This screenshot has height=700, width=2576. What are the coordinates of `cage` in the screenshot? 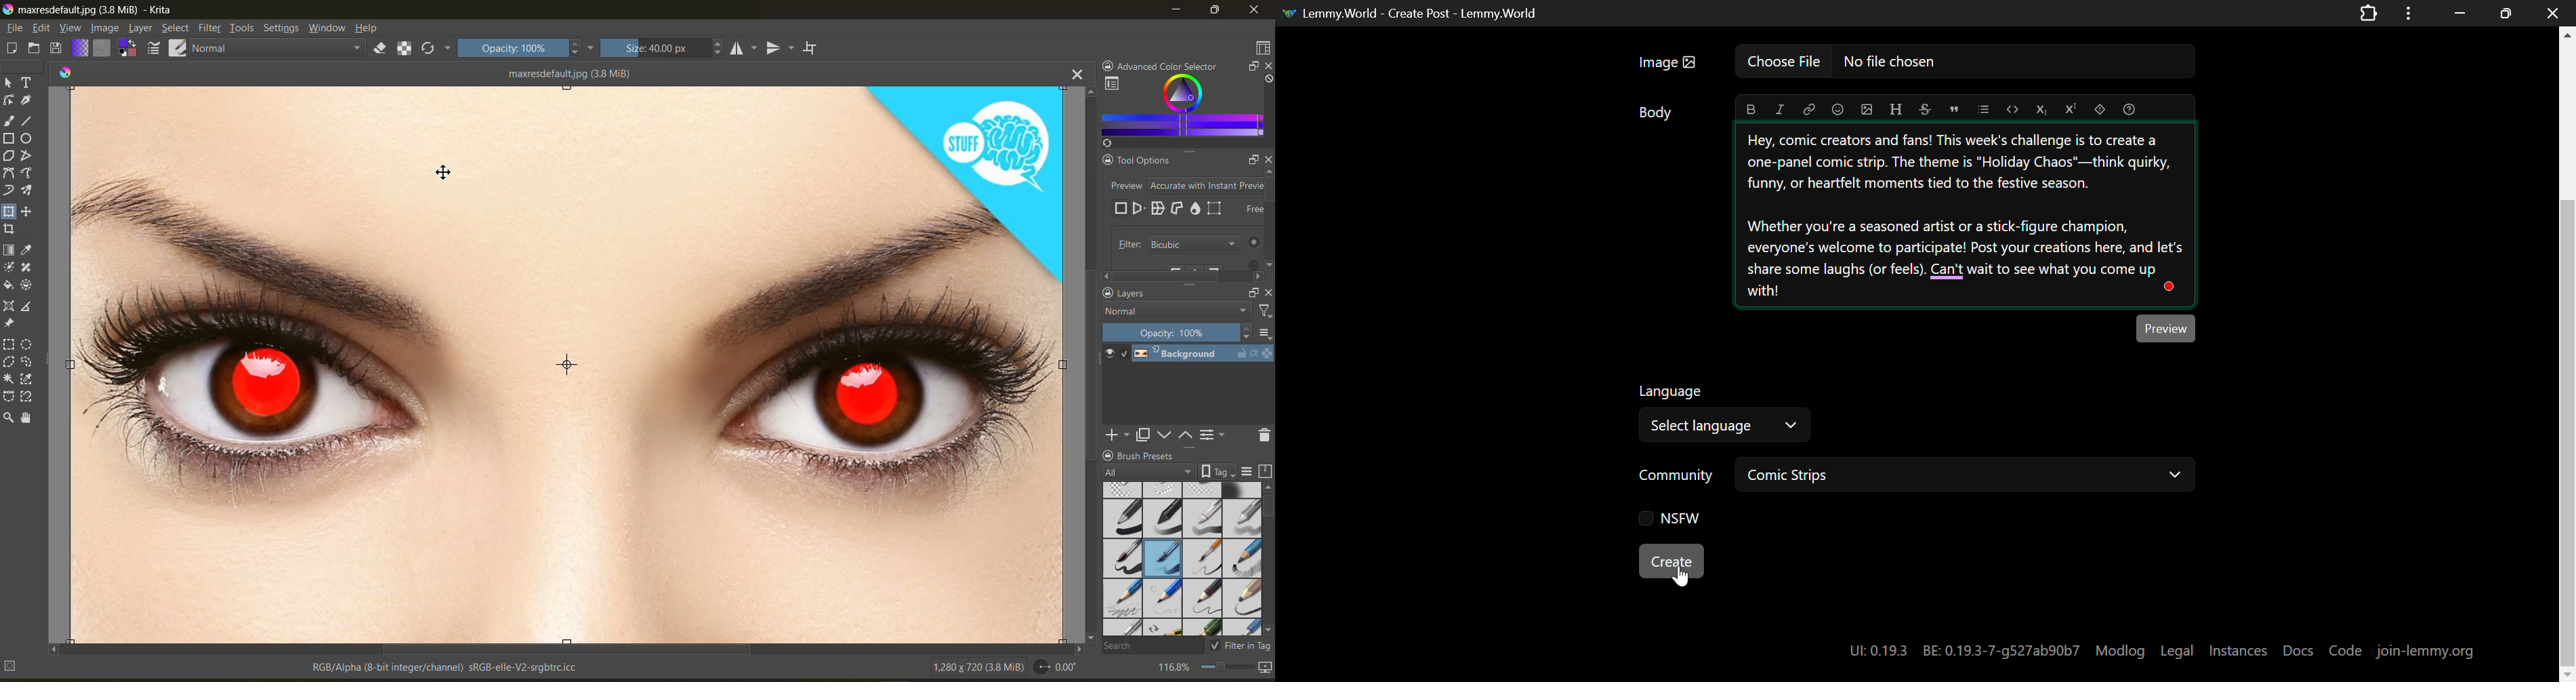 It's located at (1179, 208).